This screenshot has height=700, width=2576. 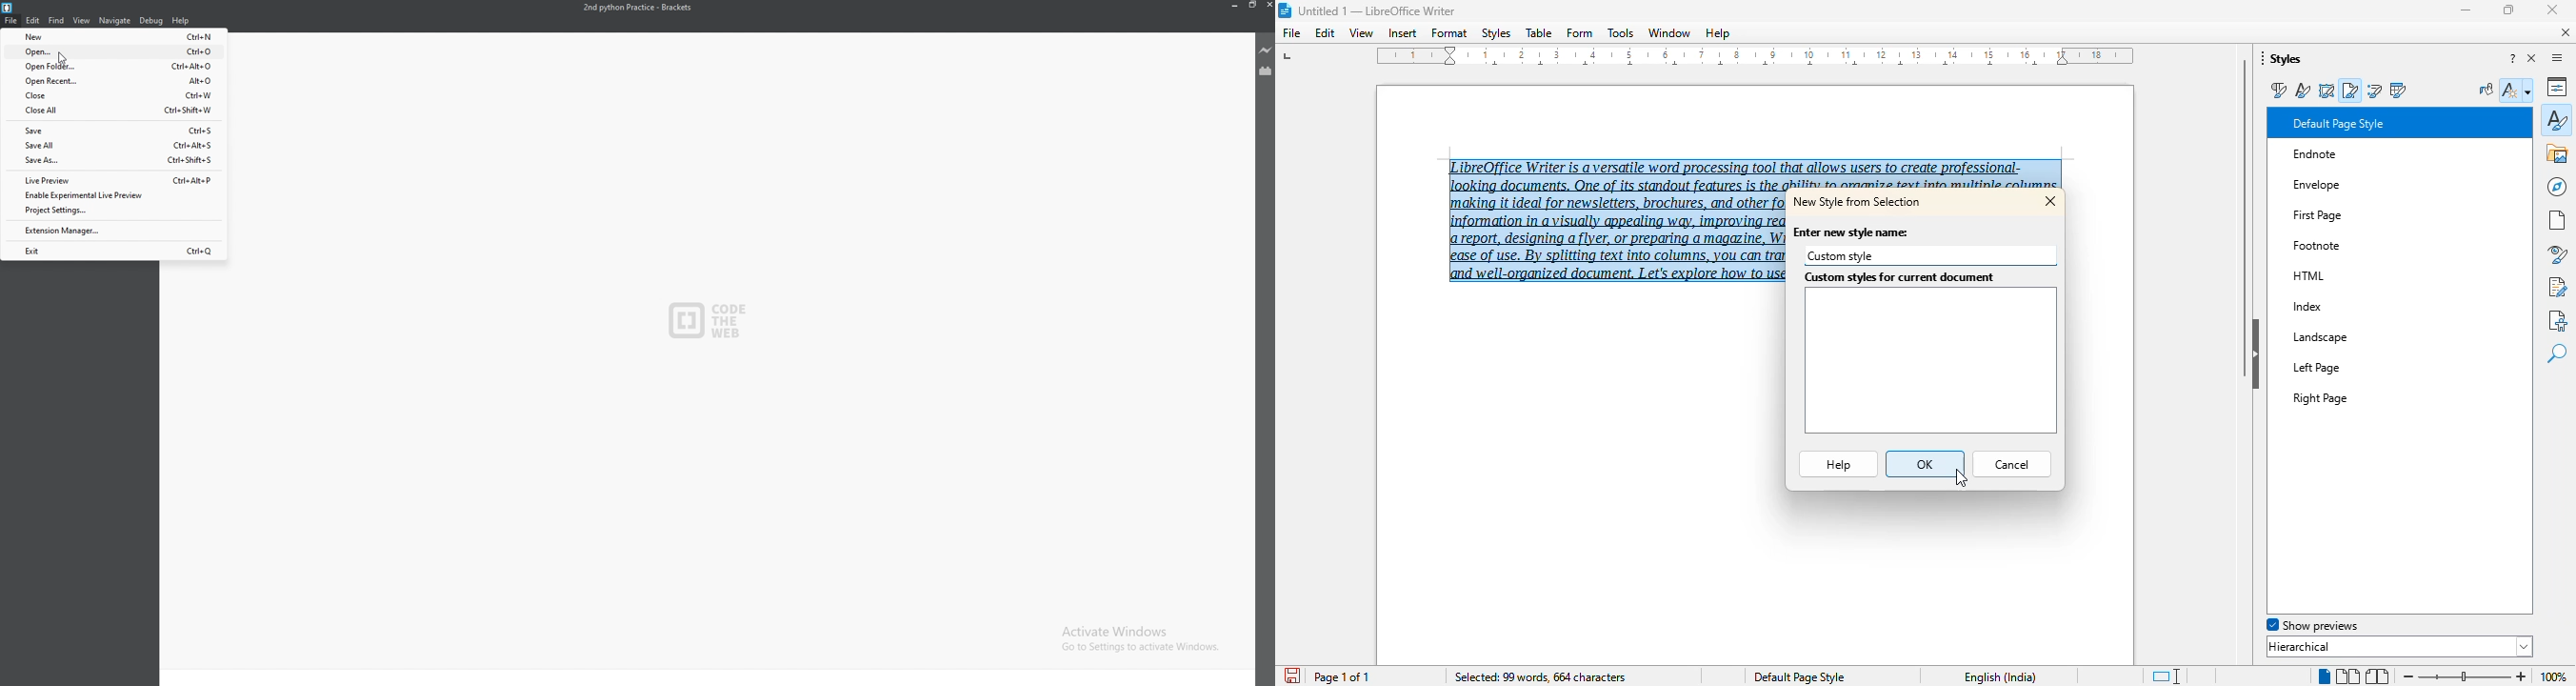 What do you see at coordinates (2552, 10) in the screenshot?
I see `close ` at bounding box center [2552, 10].